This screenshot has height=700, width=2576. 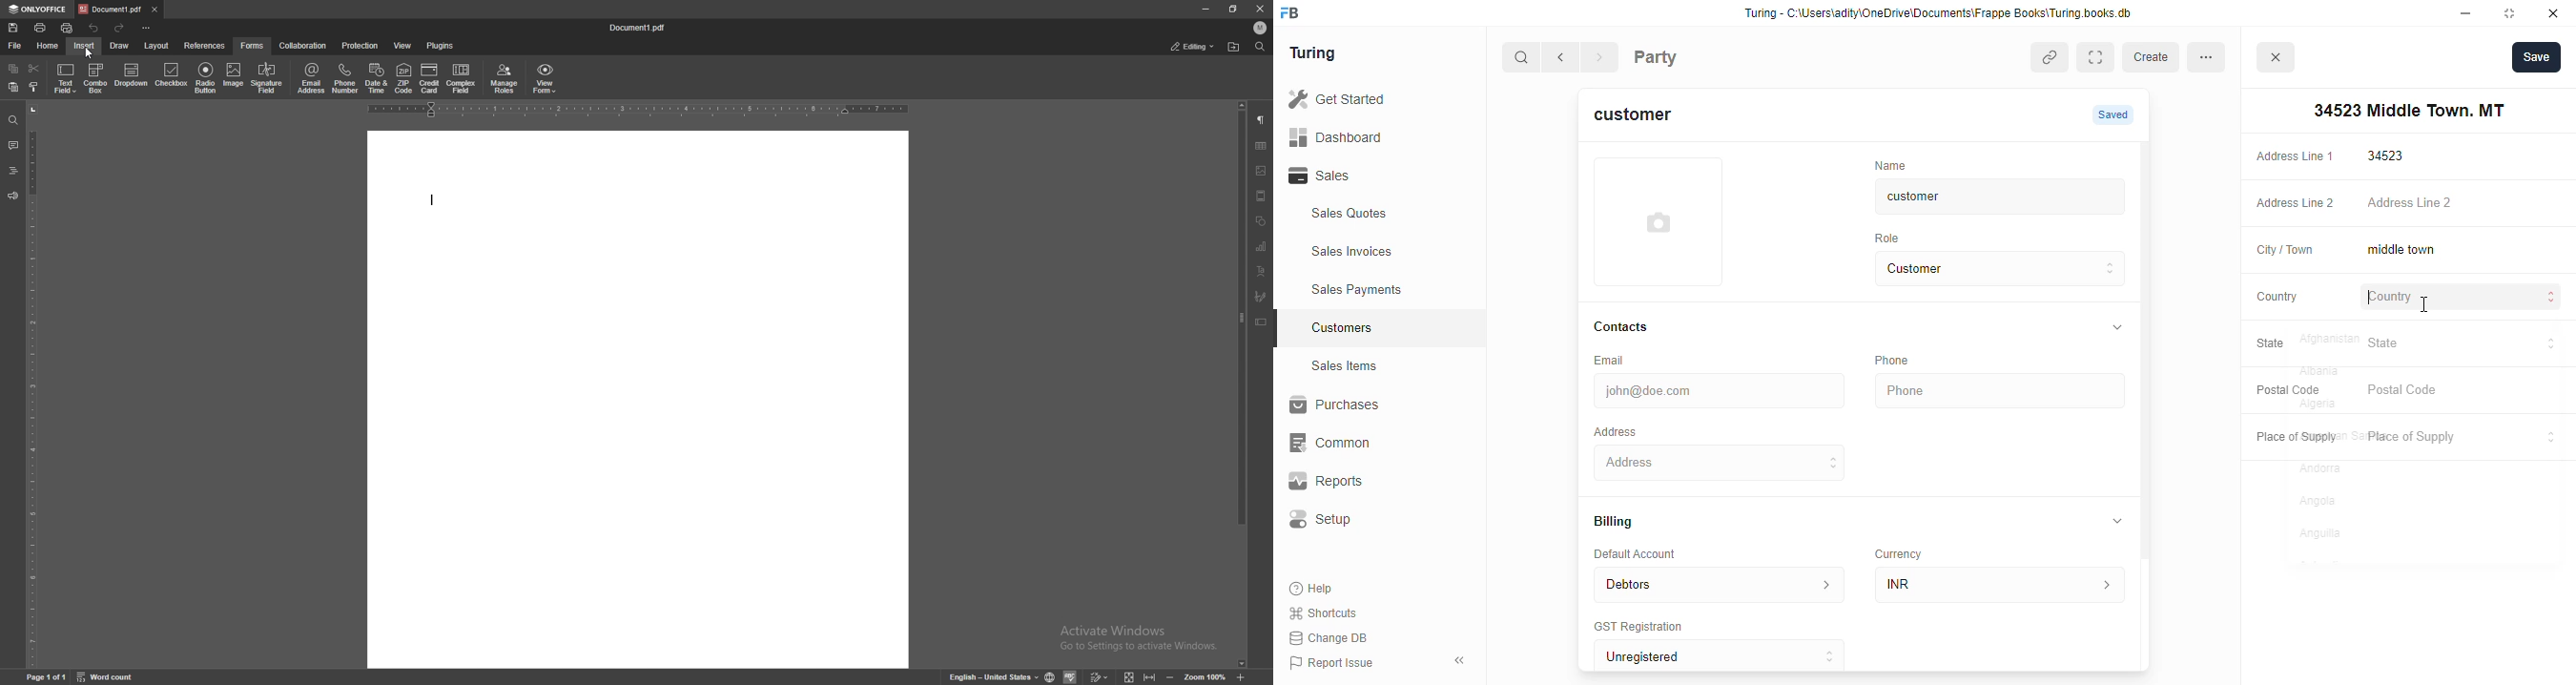 I want to click on Turing - C:\Users\adity\OneDrive\Documents\Frappe Books\Turing books. db, so click(x=1944, y=15).